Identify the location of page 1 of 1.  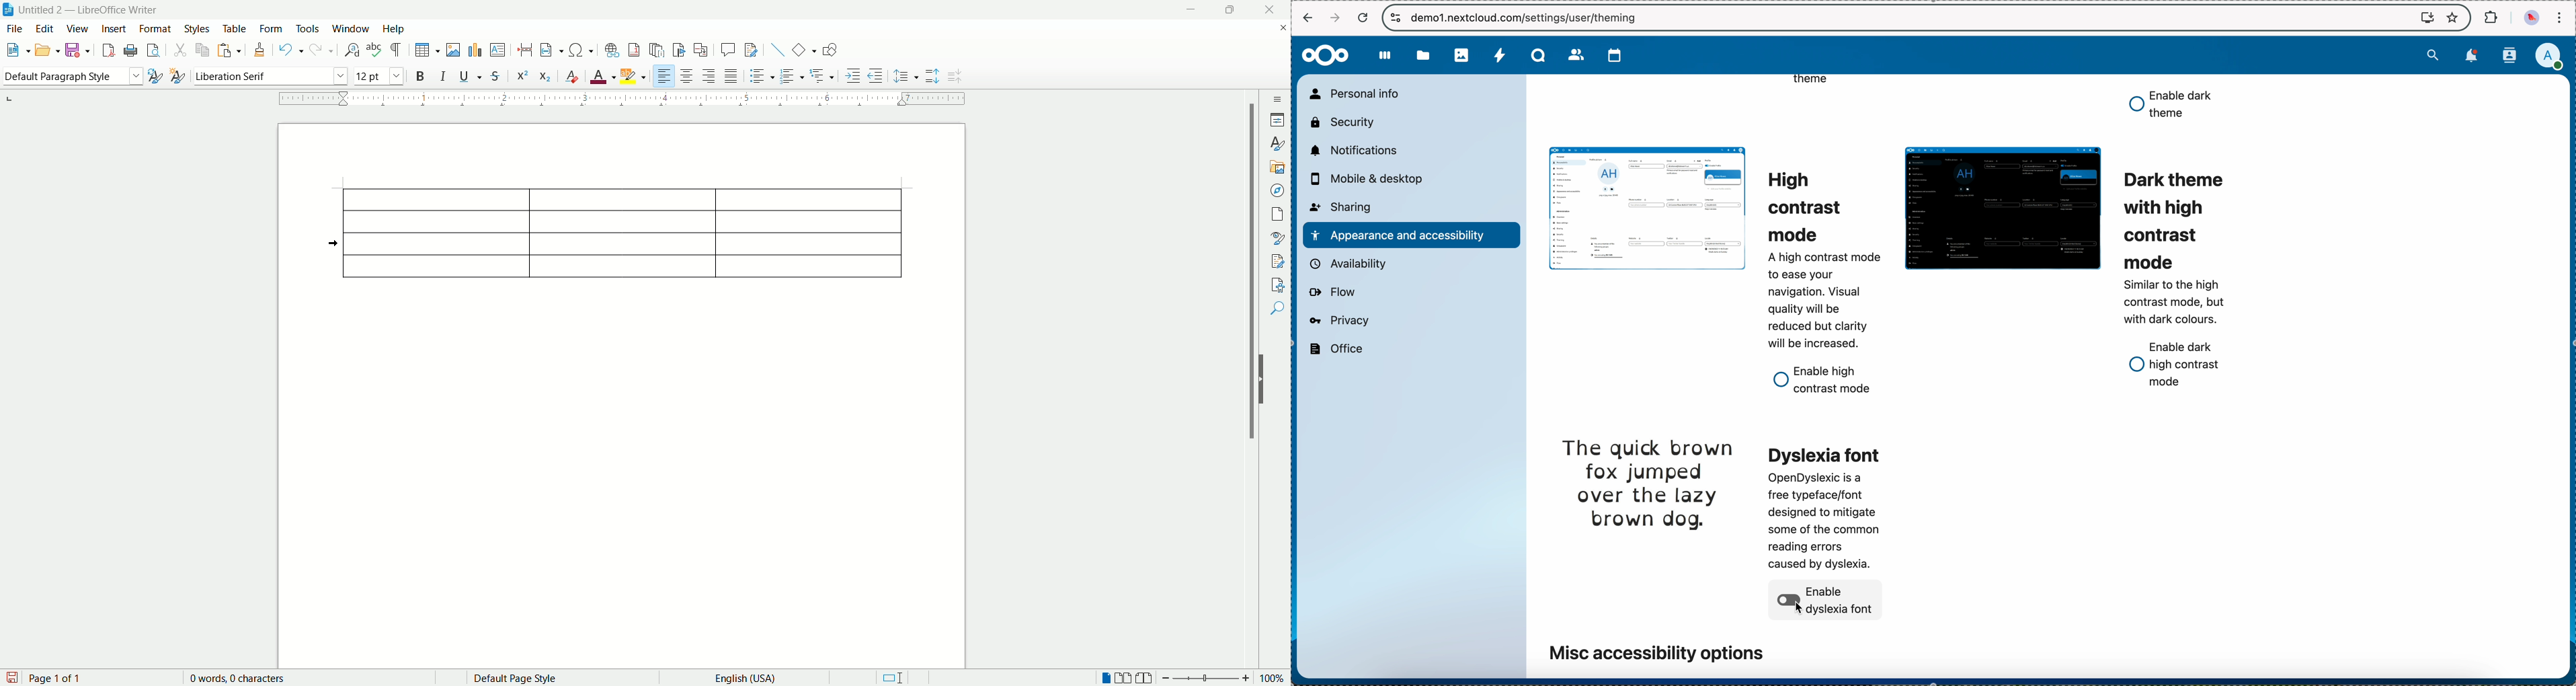
(63, 678).